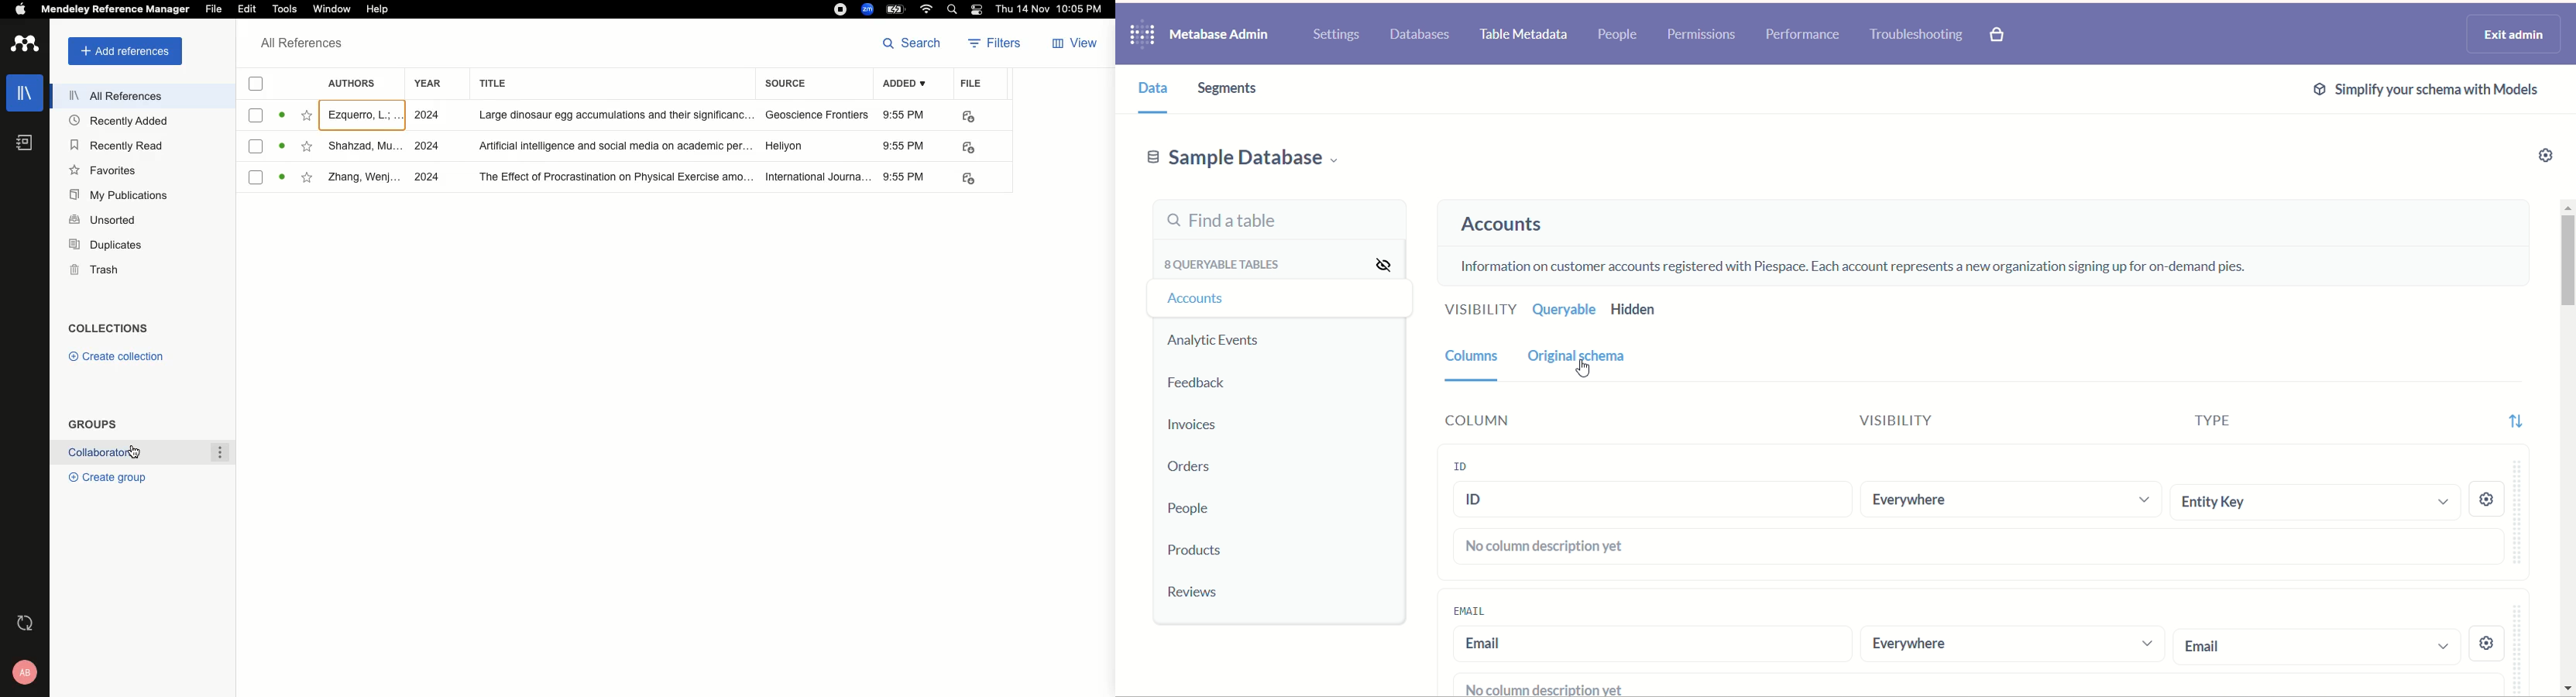 This screenshot has width=2576, height=700. What do you see at coordinates (429, 179) in the screenshot?
I see `2024` at bounding box center [429, 179].